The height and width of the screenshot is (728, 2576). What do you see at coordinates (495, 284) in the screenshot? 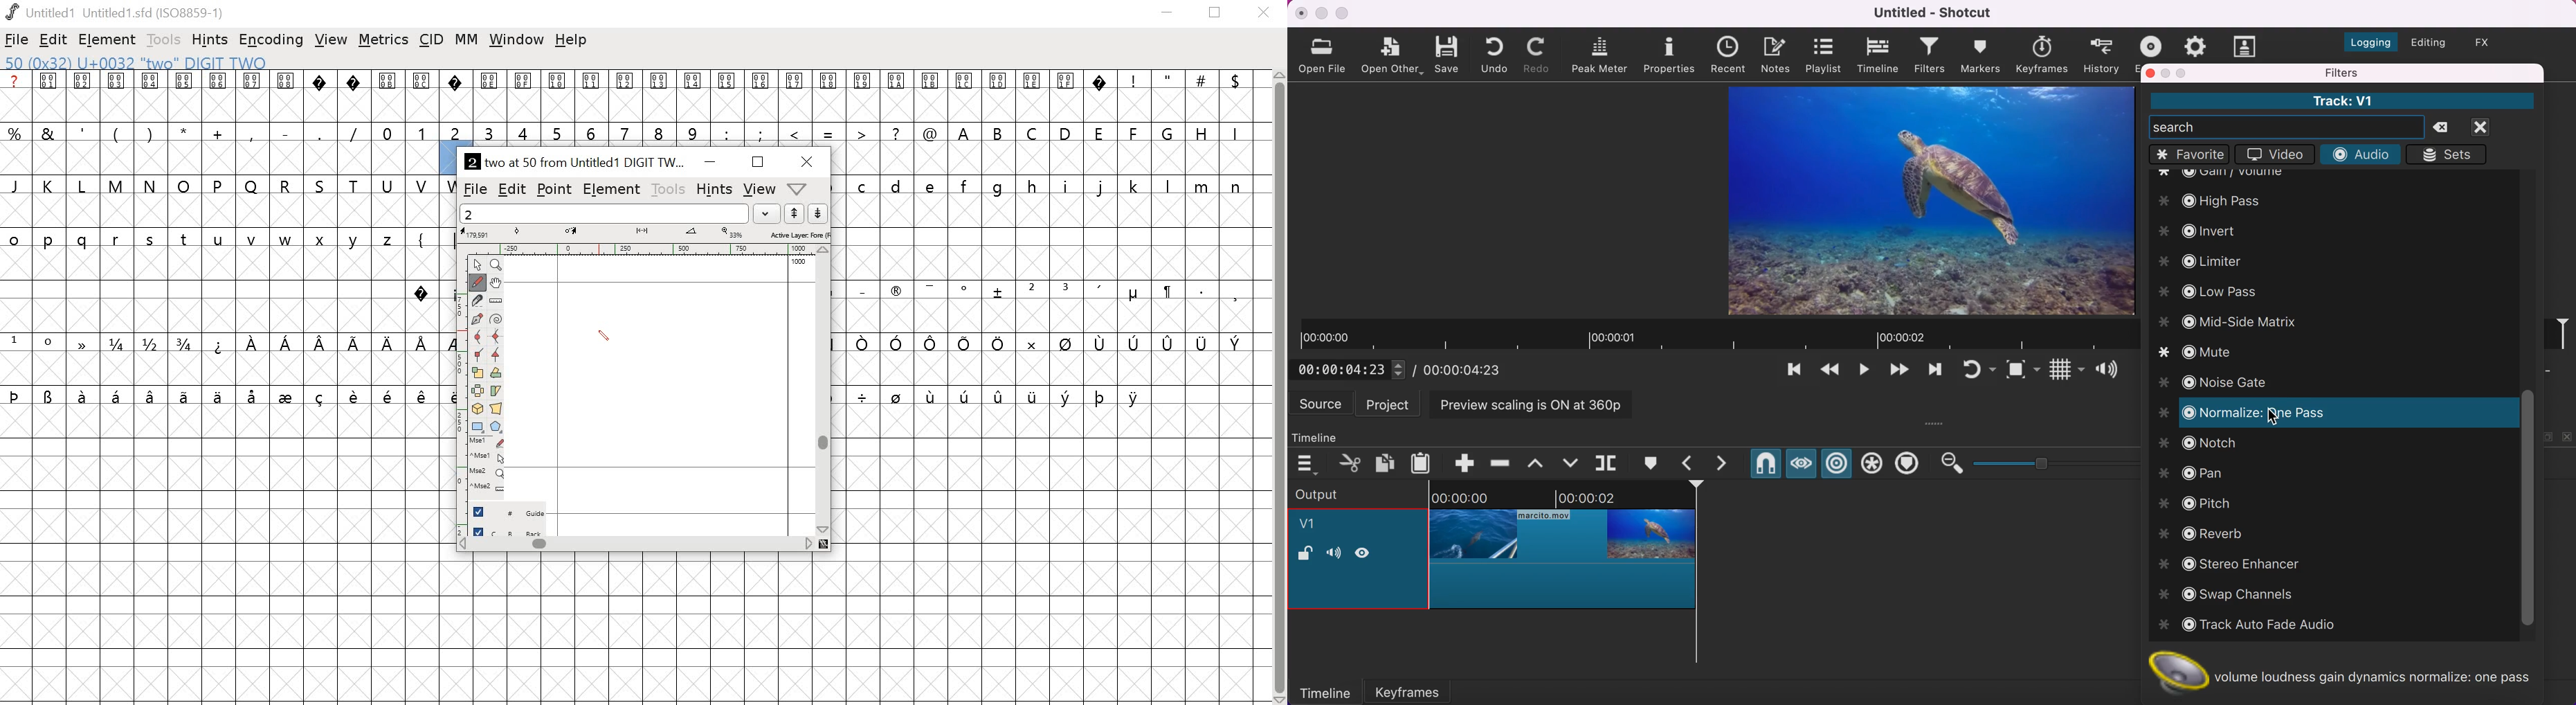
I see `pan` at bounding box center [495, 284].